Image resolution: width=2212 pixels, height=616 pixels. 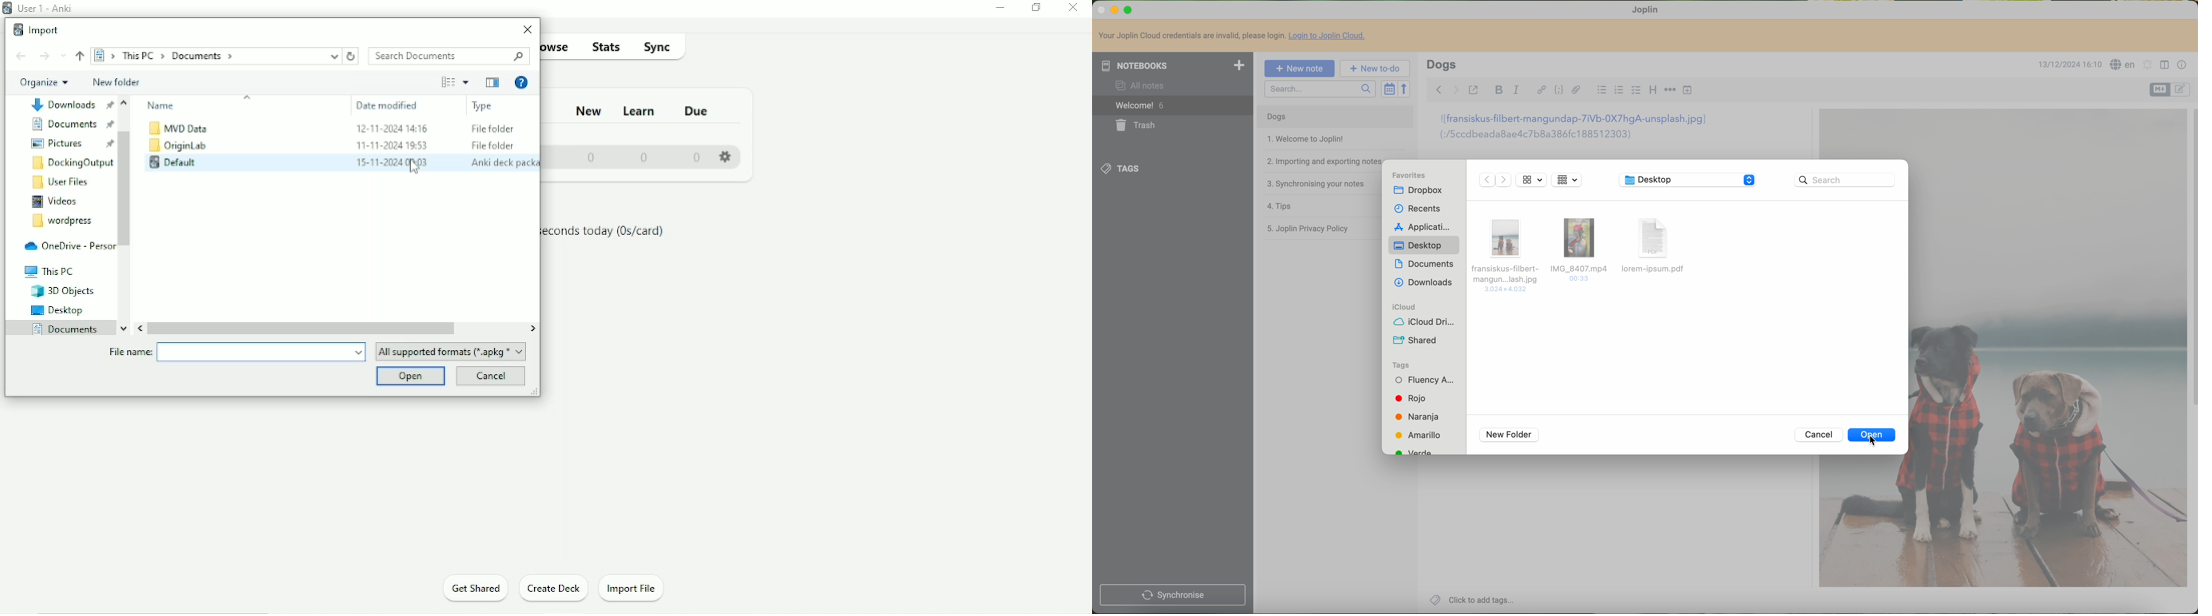 I want to click on bulleted list, so click(x=1600, y=91).